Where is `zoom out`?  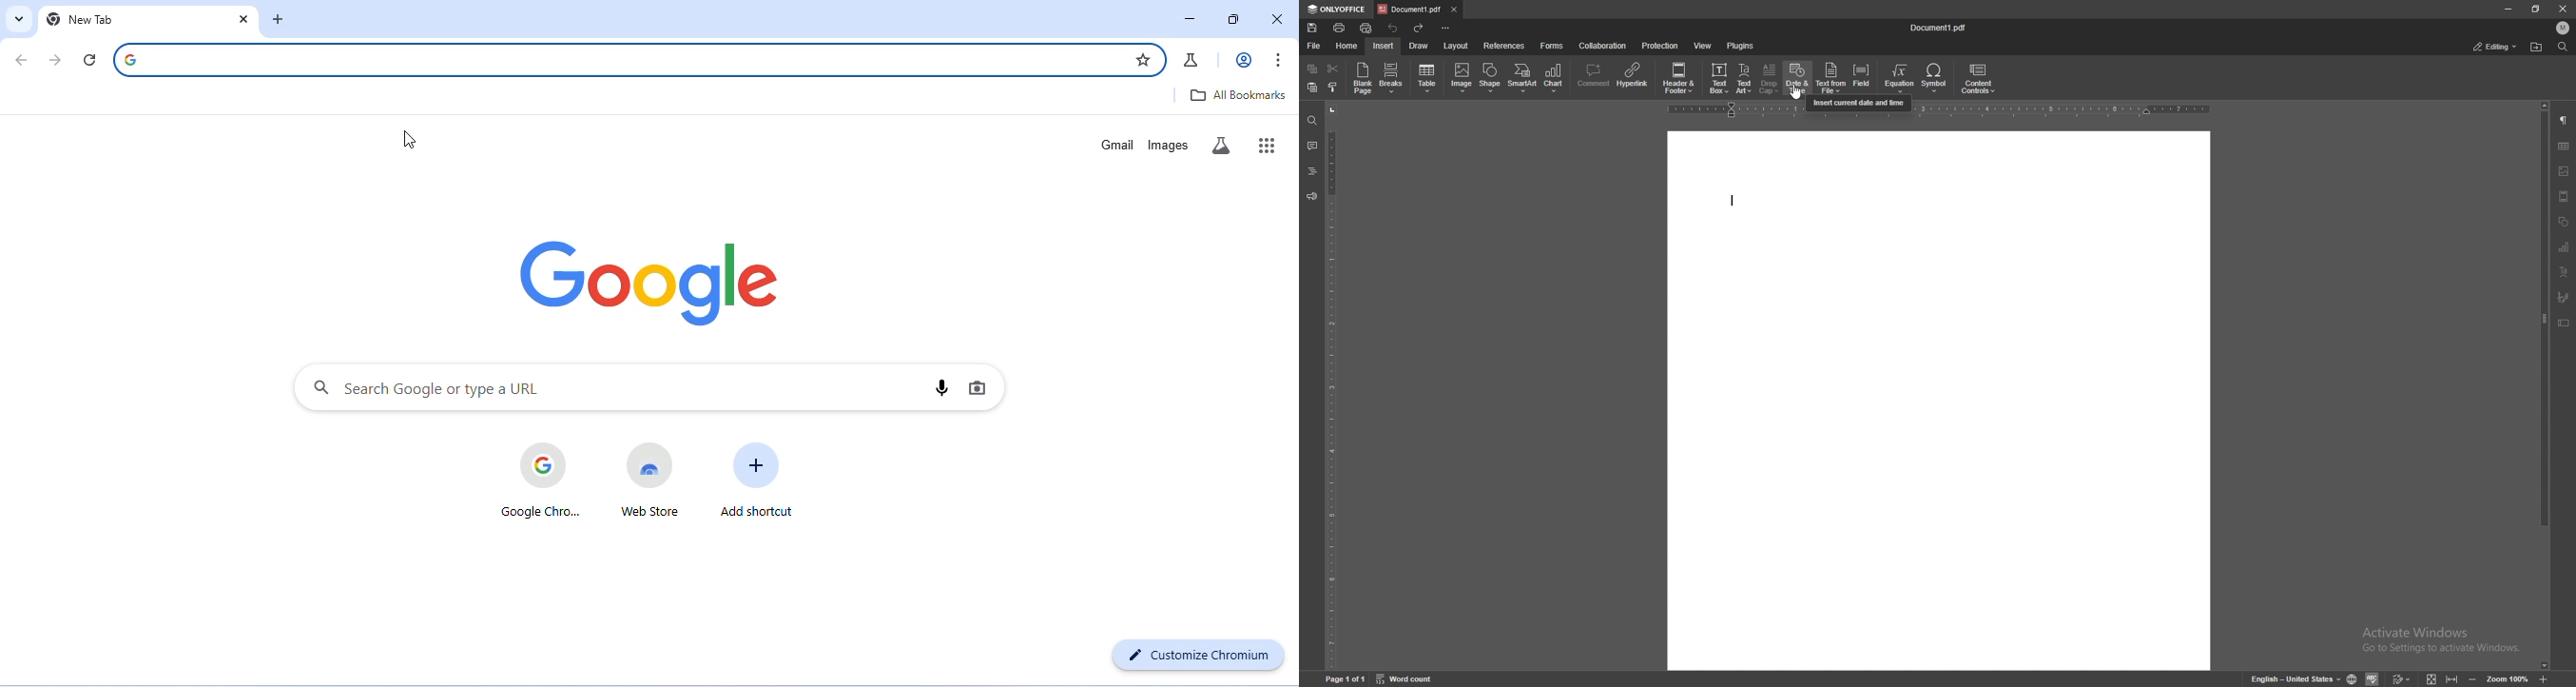 zoom out is located at coordinates (2473, 677).